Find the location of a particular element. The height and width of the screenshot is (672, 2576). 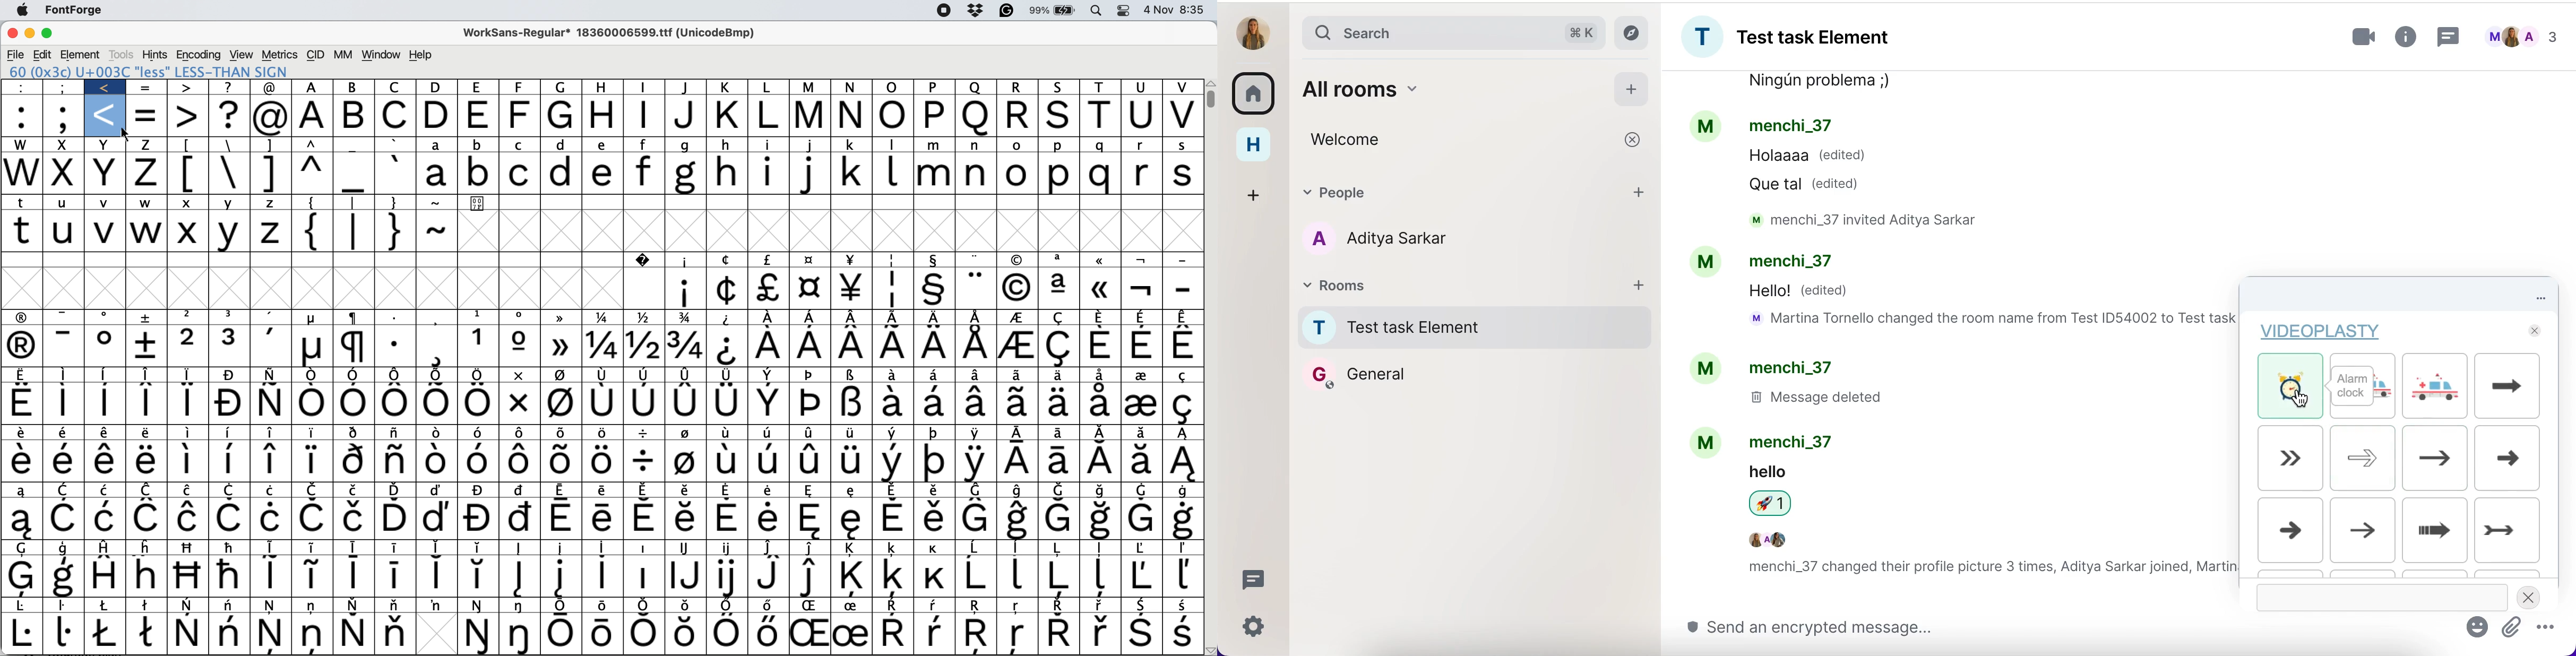

Symbol is located at coordinates (24, 548).